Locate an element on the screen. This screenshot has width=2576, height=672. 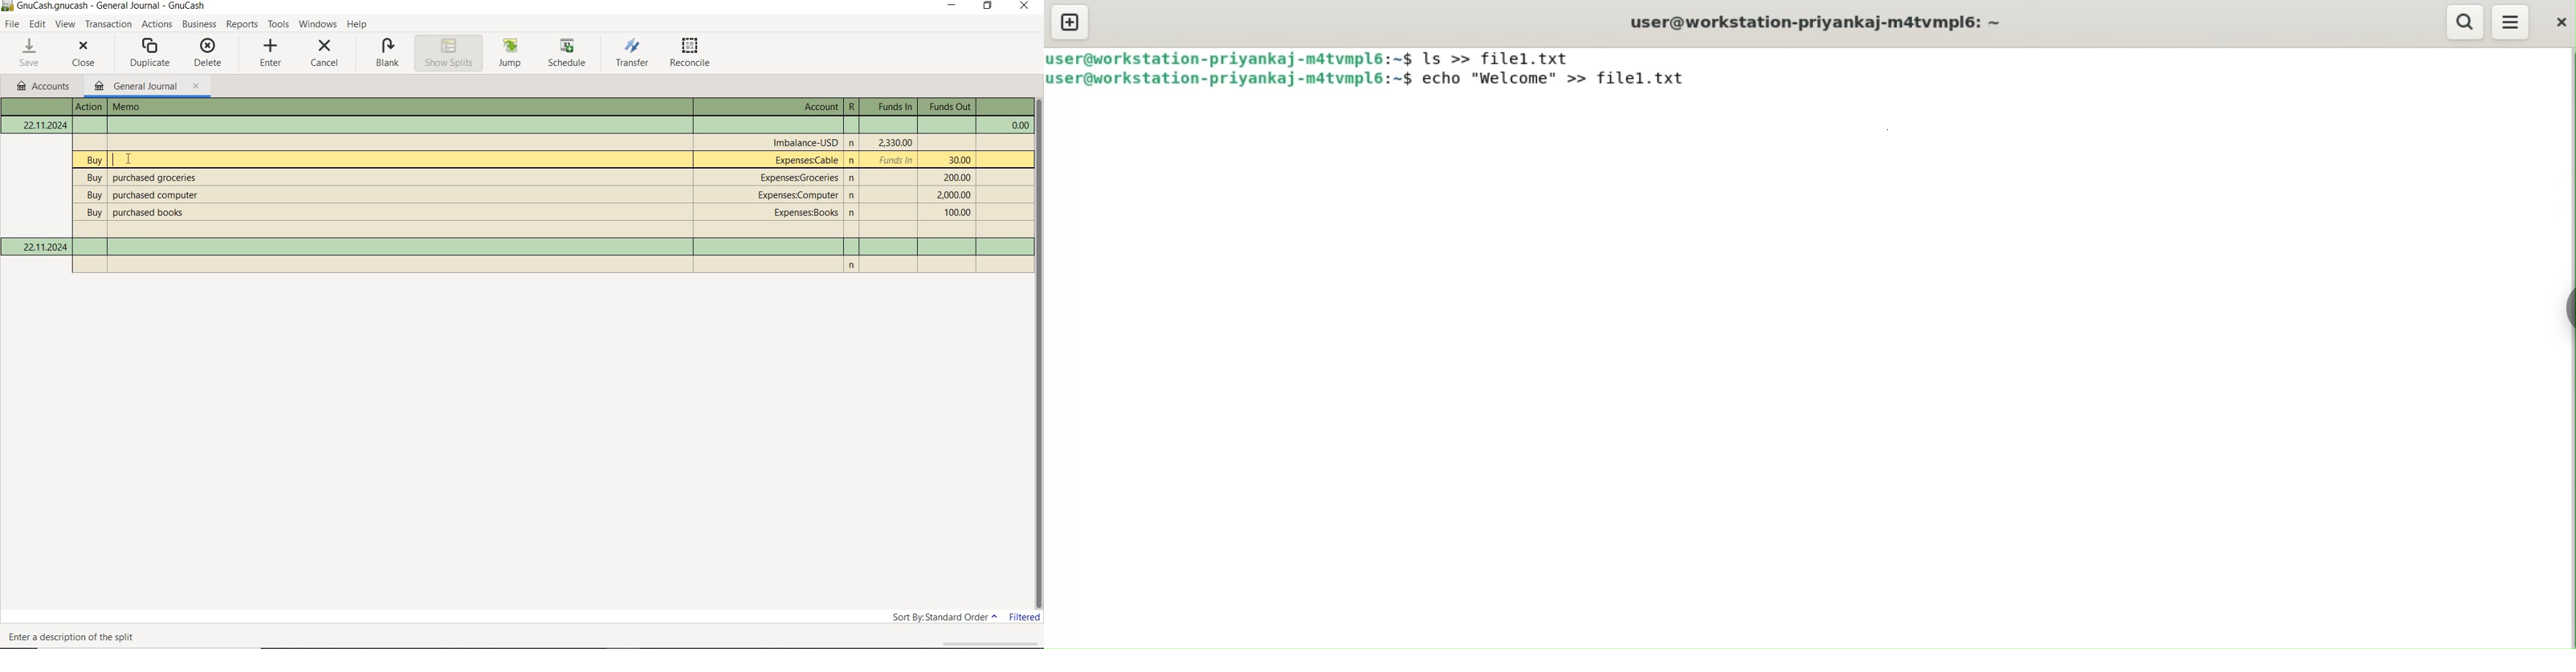
CLOSE is located at coordinates (1025, 6).